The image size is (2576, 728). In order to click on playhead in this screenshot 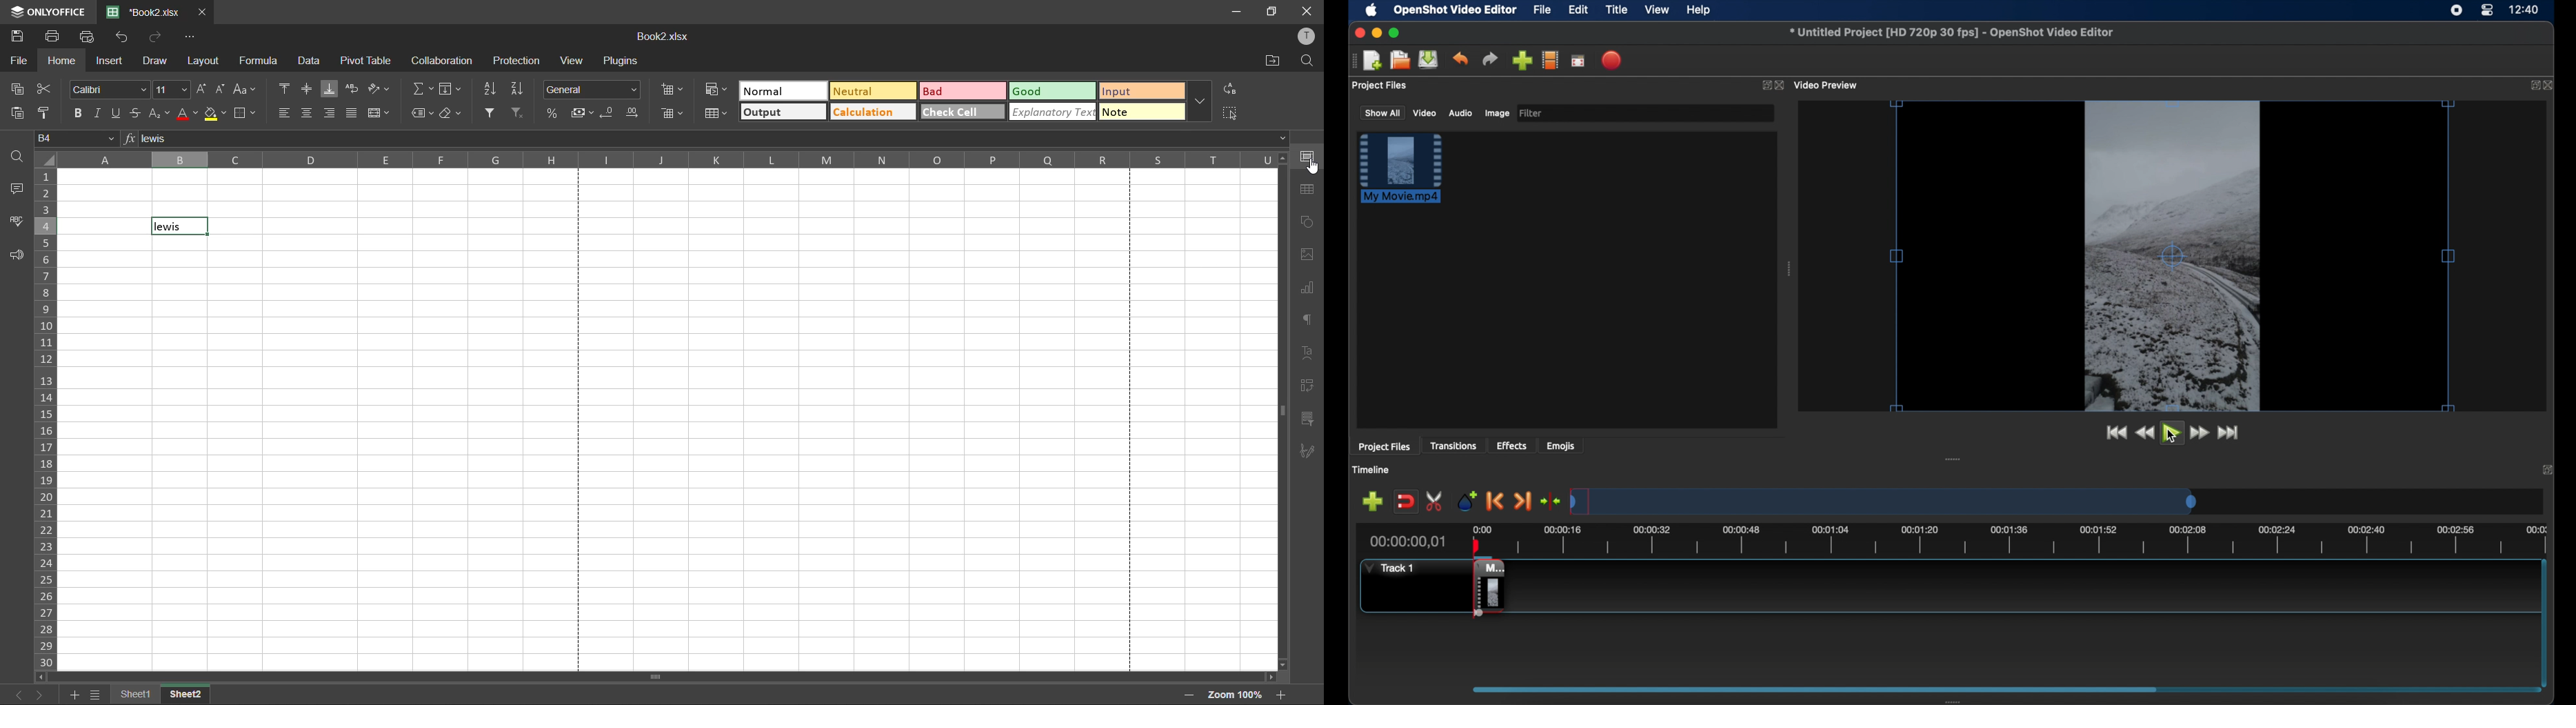, I will do `click(1475, 543)`.